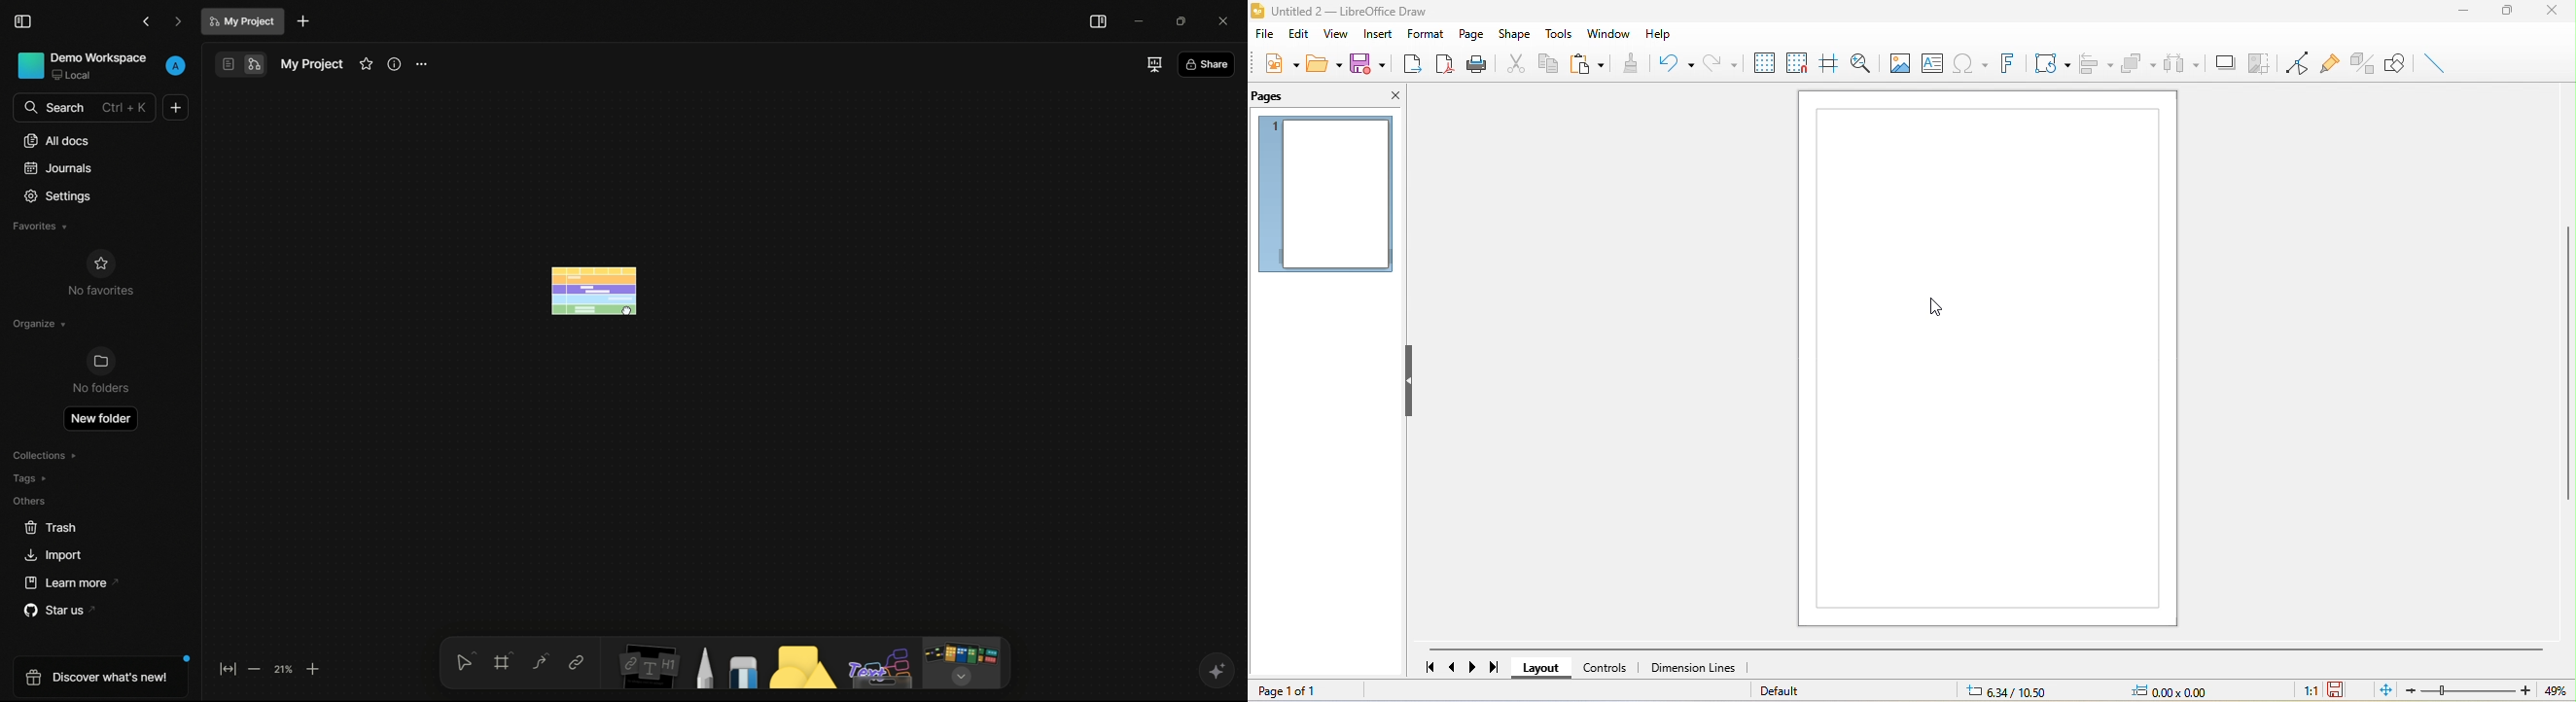 This screenshot has width=2576, height=728. Describe the element at coordinates (2567, 365) in the screenshot. I see `vertical scroll bar` at that location.